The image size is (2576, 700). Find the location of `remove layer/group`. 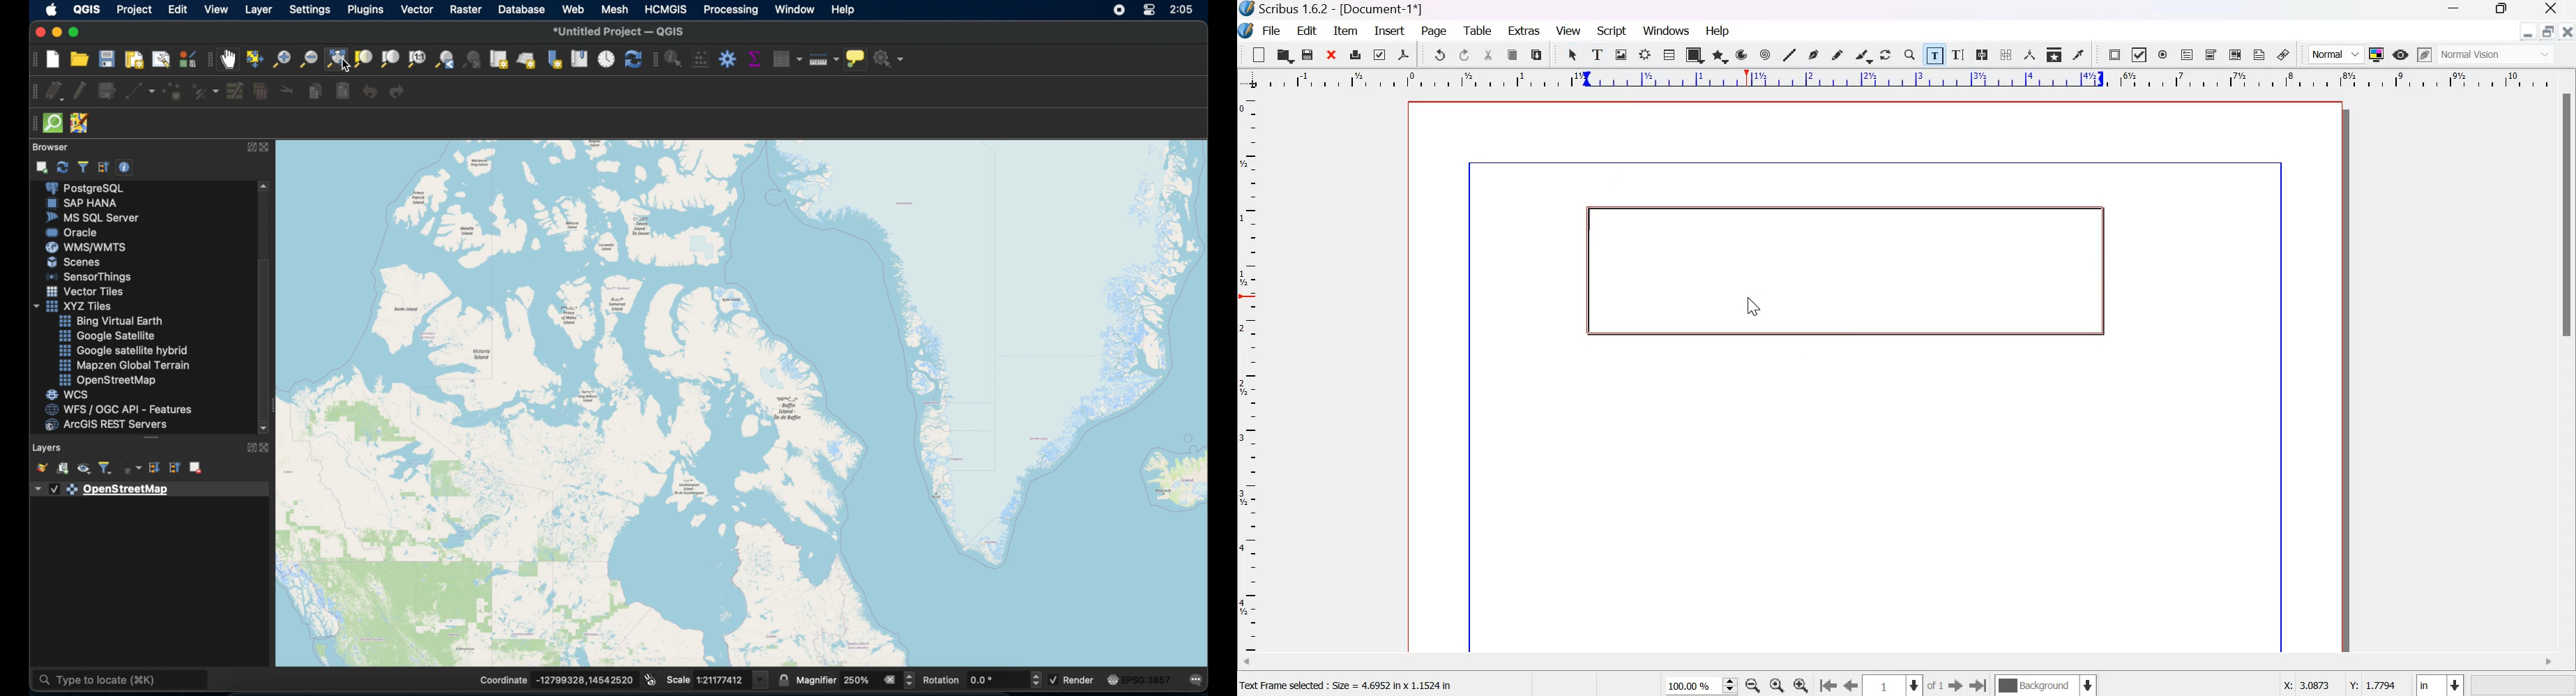

remove layer/group is located at coordinates (198, 468).